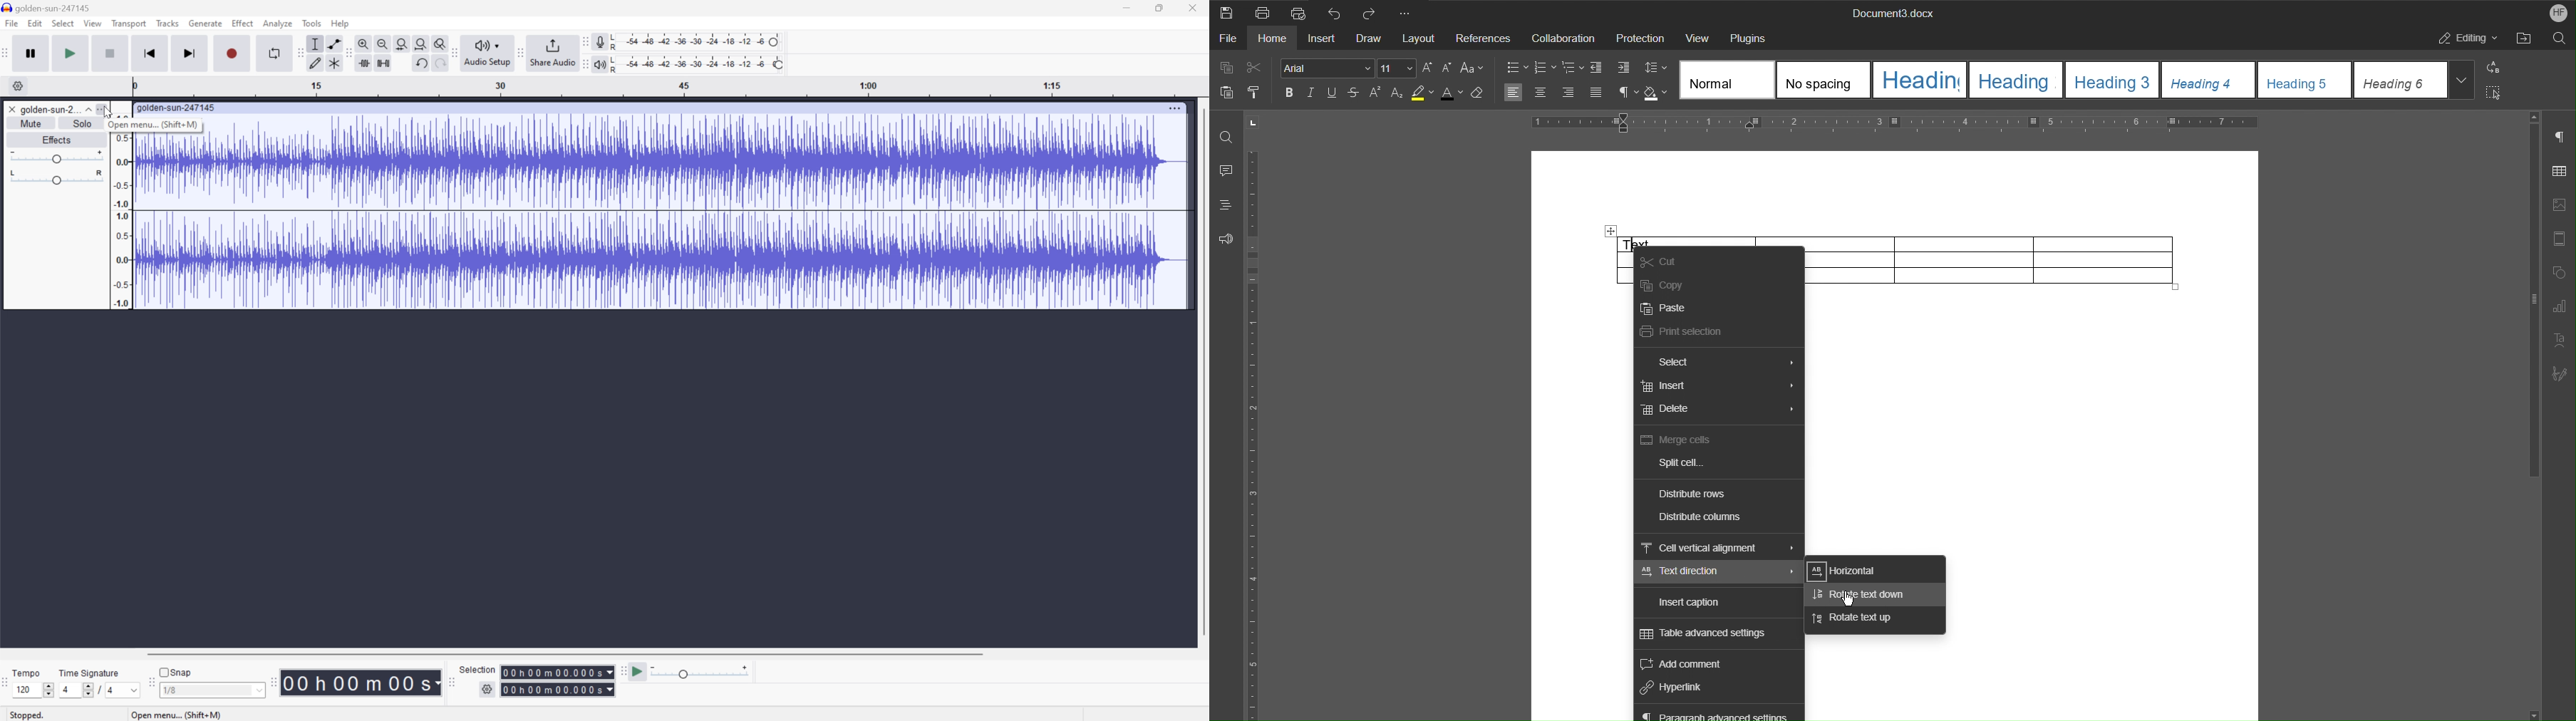 This screenshot has height=728, width=2576. Describe the element at coordinates (64, 25) in the screenshot. I see `Select` at that location.